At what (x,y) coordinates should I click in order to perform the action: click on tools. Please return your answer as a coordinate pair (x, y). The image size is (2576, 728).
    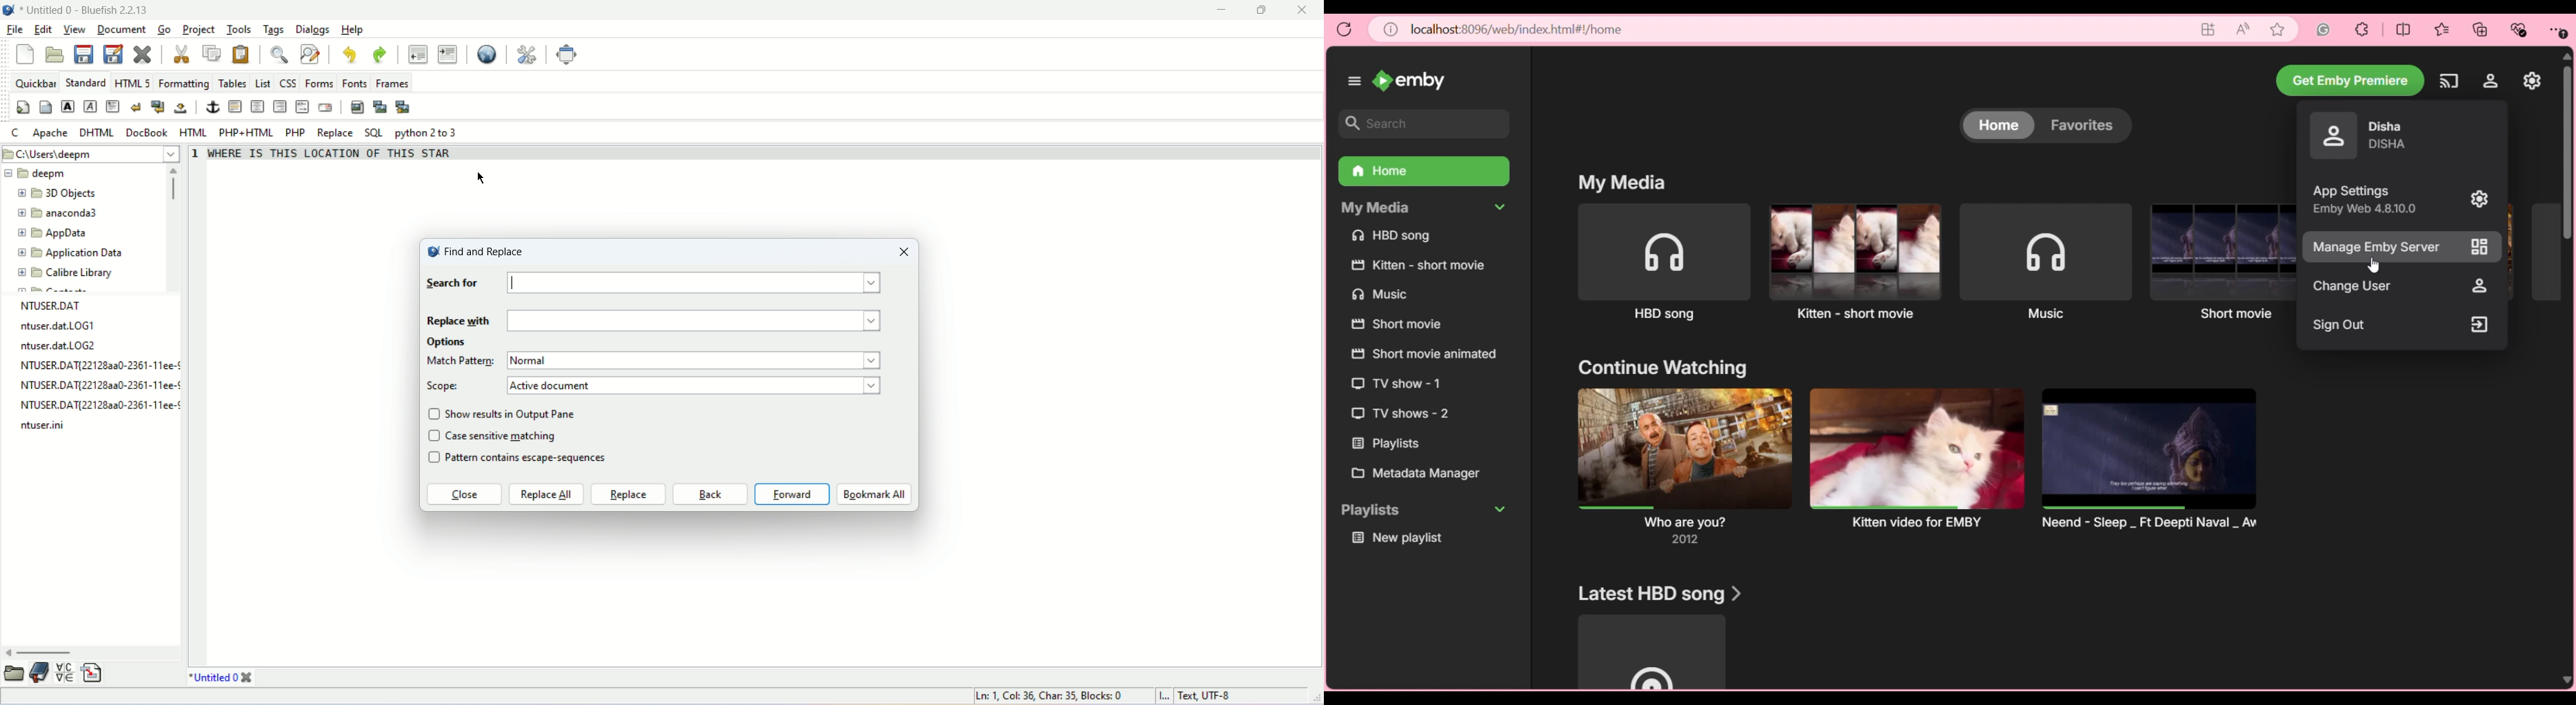
    Looking at the image, I should click on (237, 30).